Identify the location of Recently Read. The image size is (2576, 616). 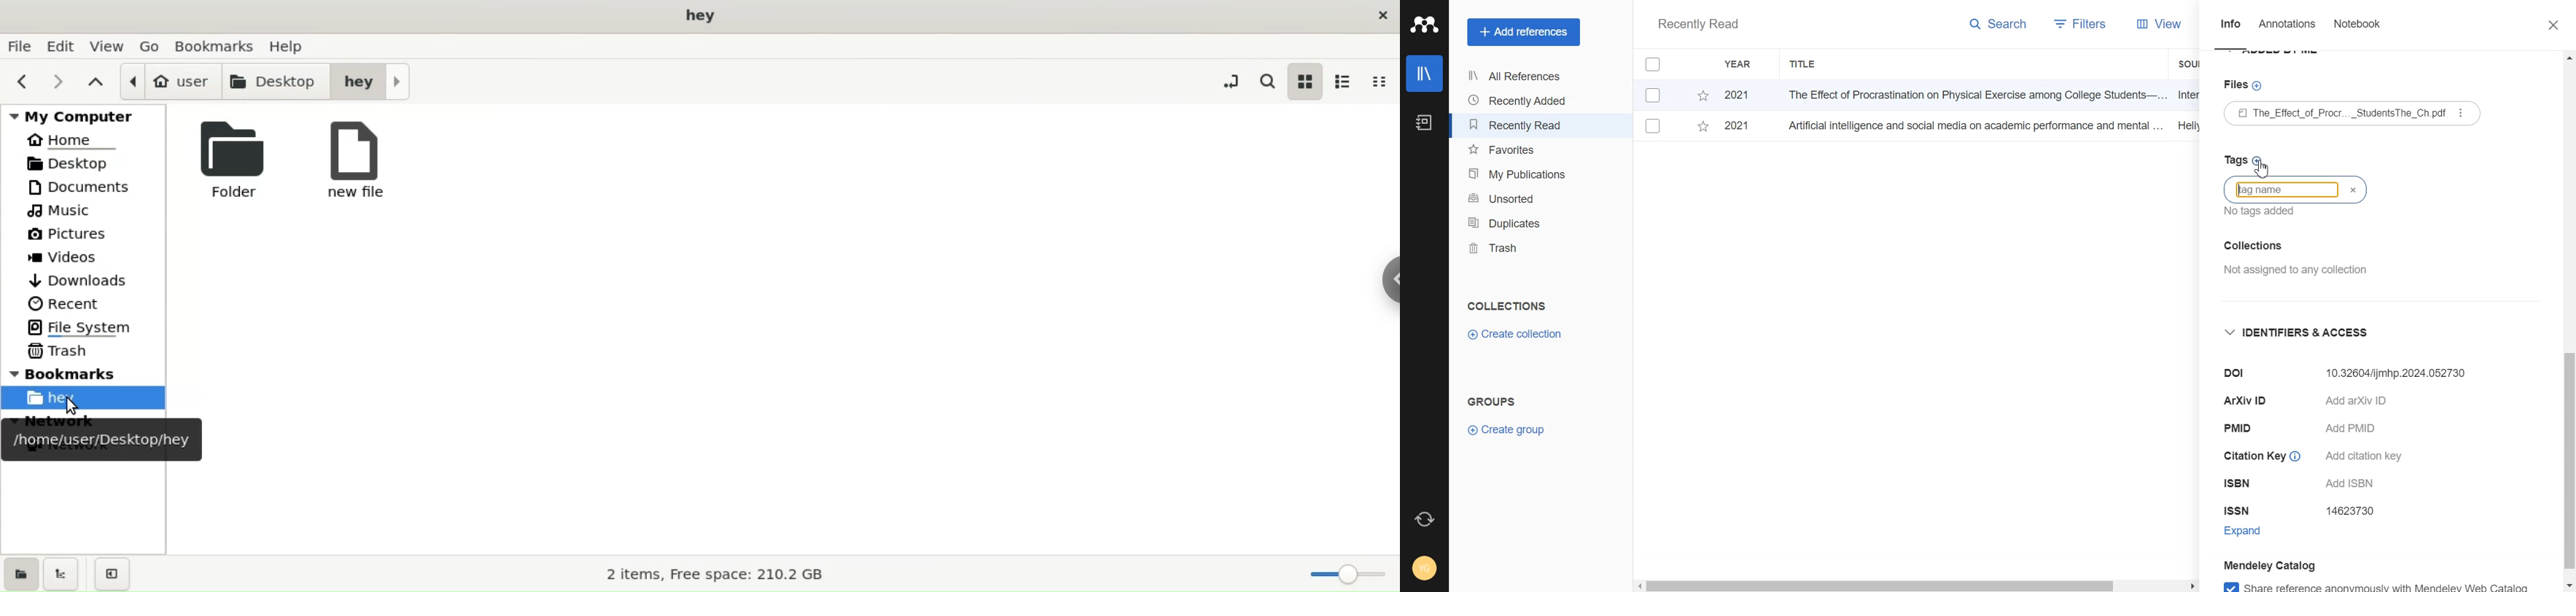
(1519, 125).